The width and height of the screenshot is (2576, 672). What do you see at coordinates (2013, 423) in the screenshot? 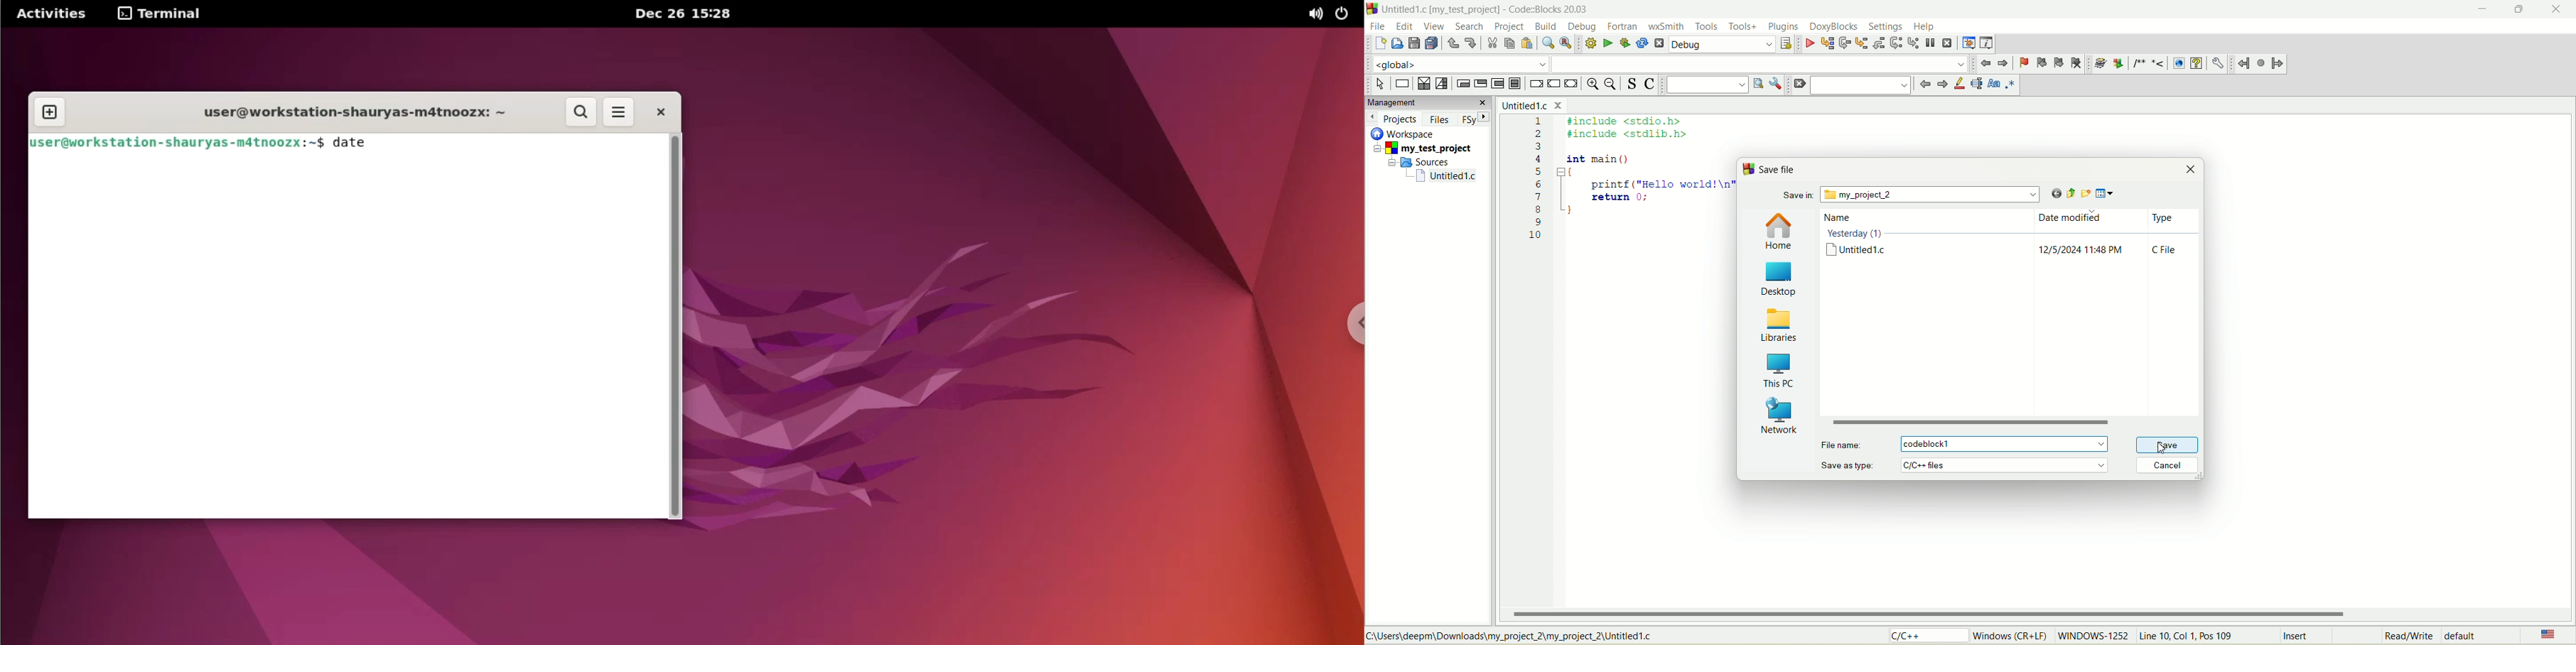
I see `scroll bar` at bounding box center [2013, 423].